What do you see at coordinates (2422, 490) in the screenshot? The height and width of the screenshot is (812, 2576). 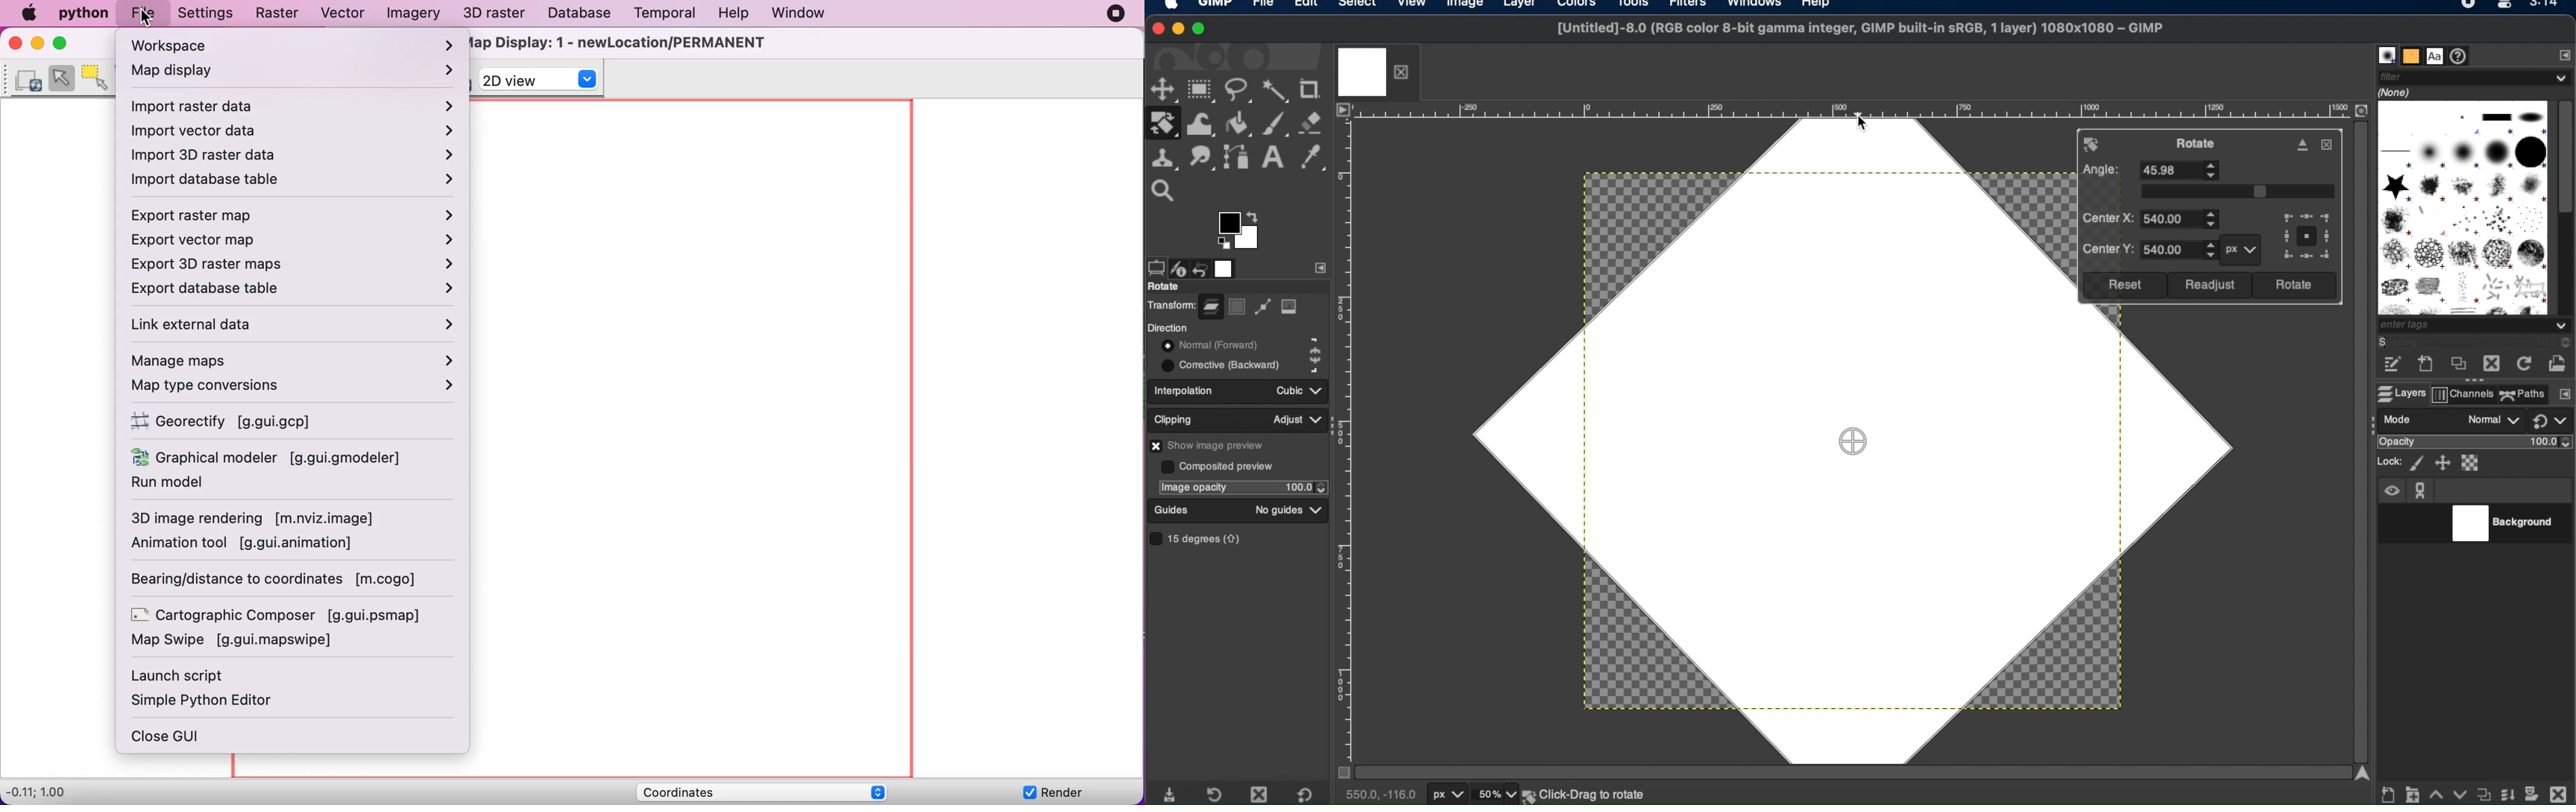 I see `anchor icon` at bounding box center [2422, 490].